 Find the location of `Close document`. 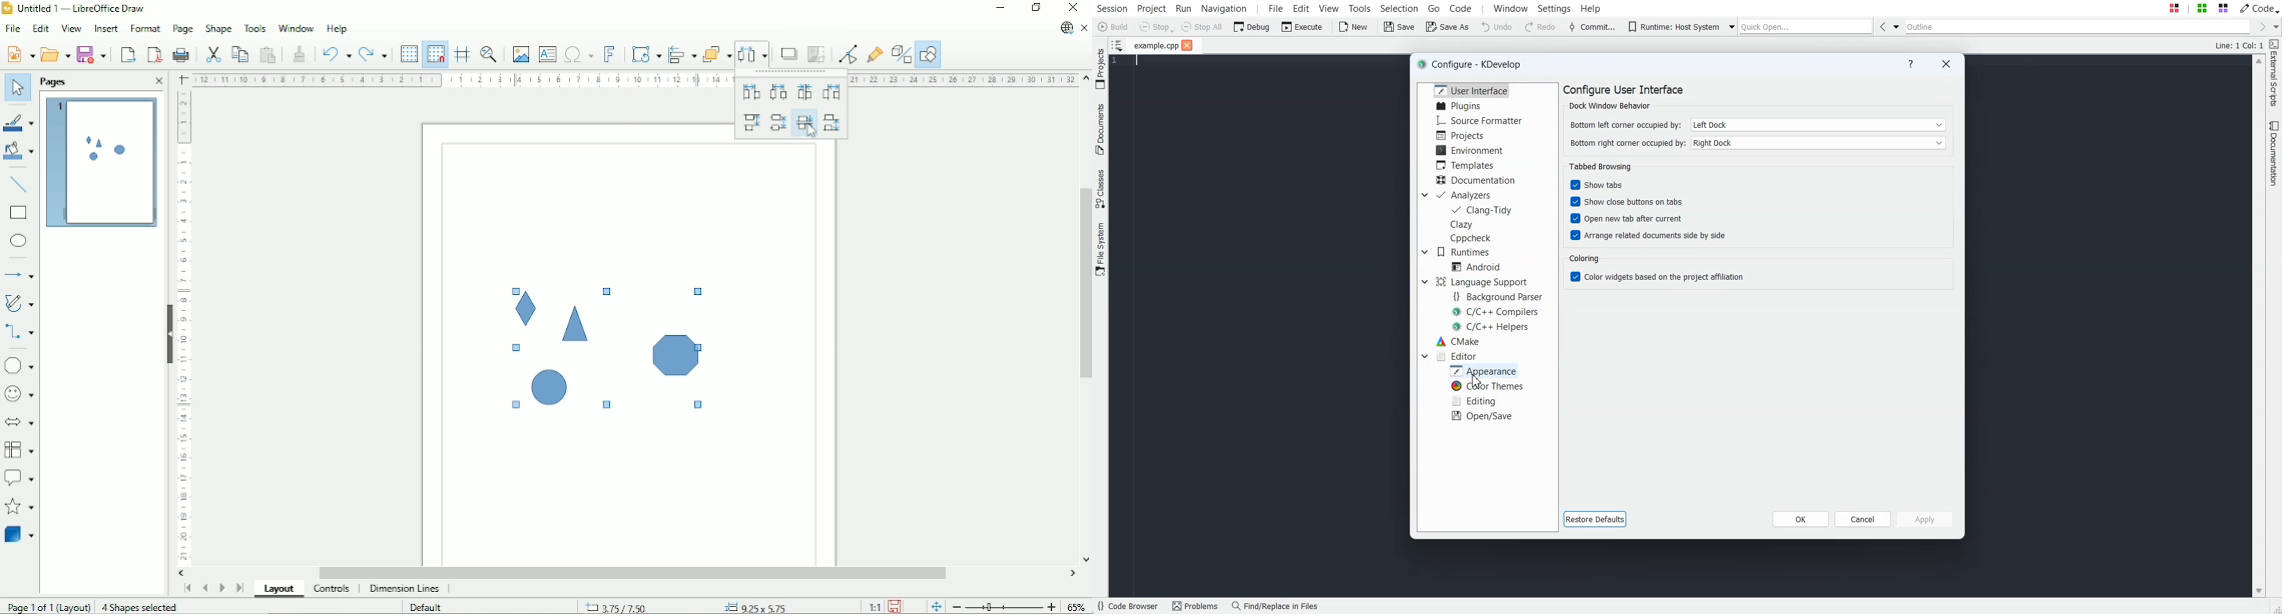

Close document is located at coordinates (1085, 29).